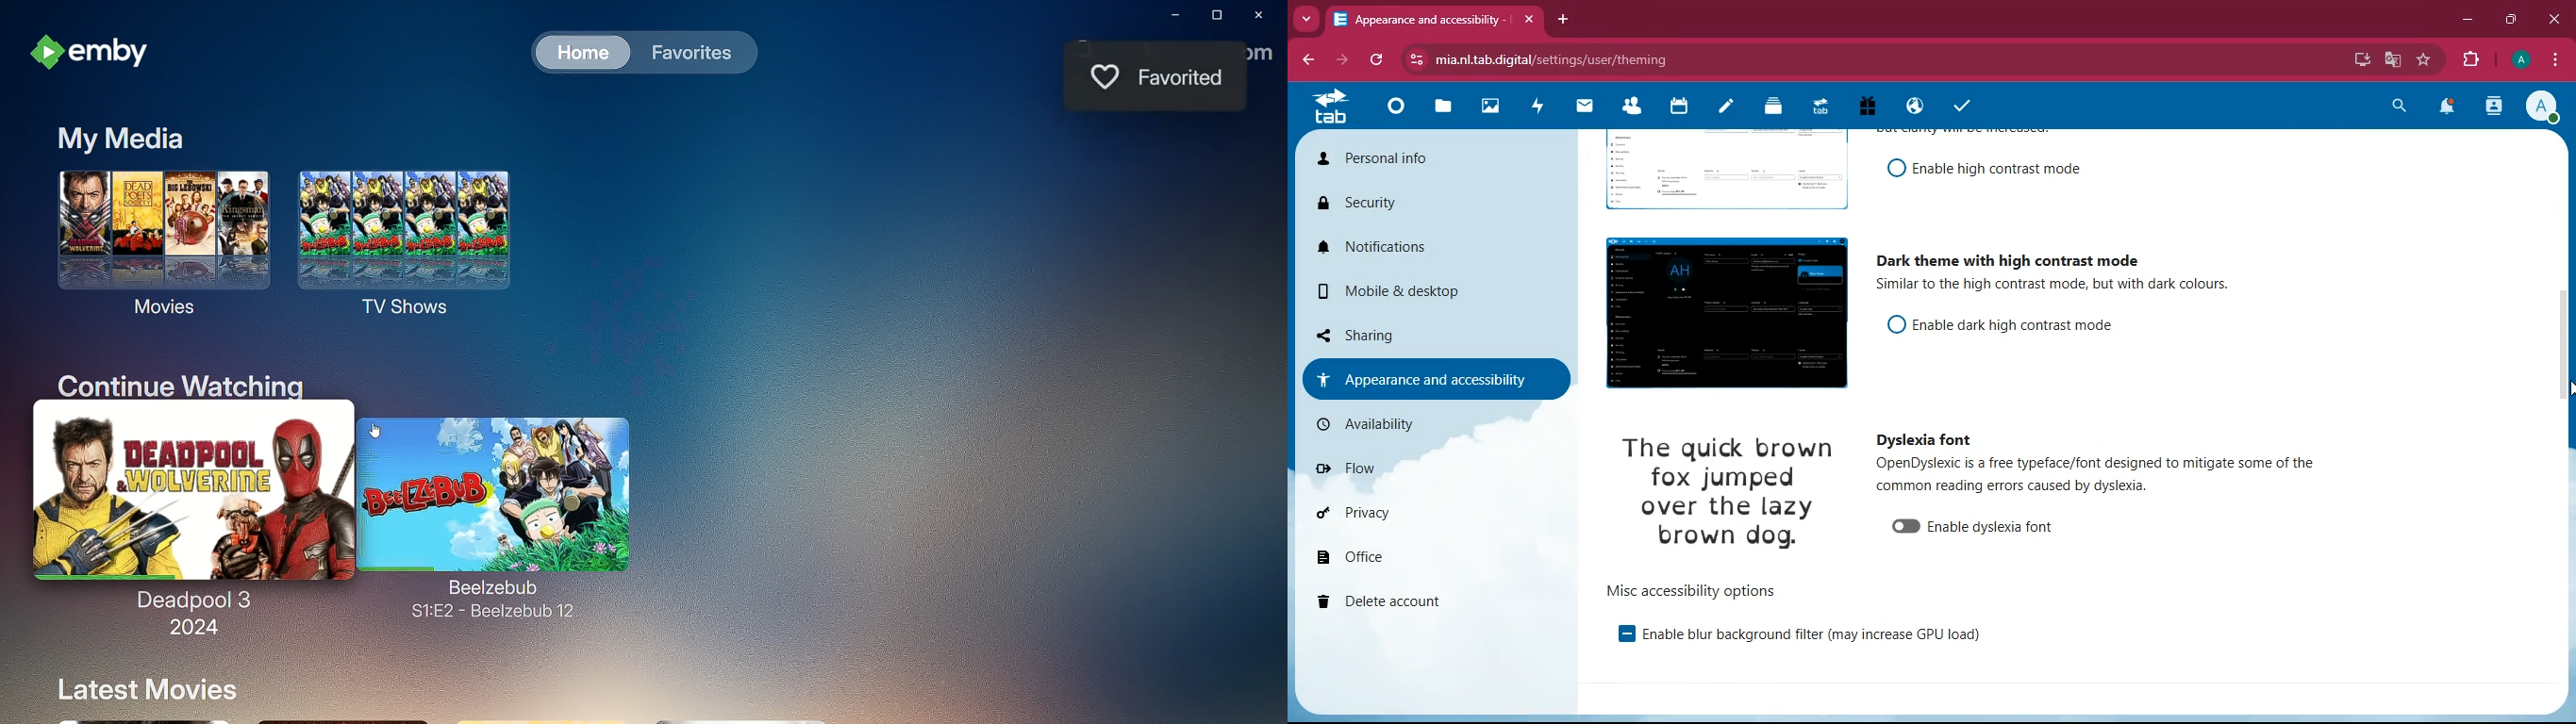 This screenshot has width=2576, height=728. Describe the element at coordinates (2507, 18) in the screenshot. I see `maximize` at that location.